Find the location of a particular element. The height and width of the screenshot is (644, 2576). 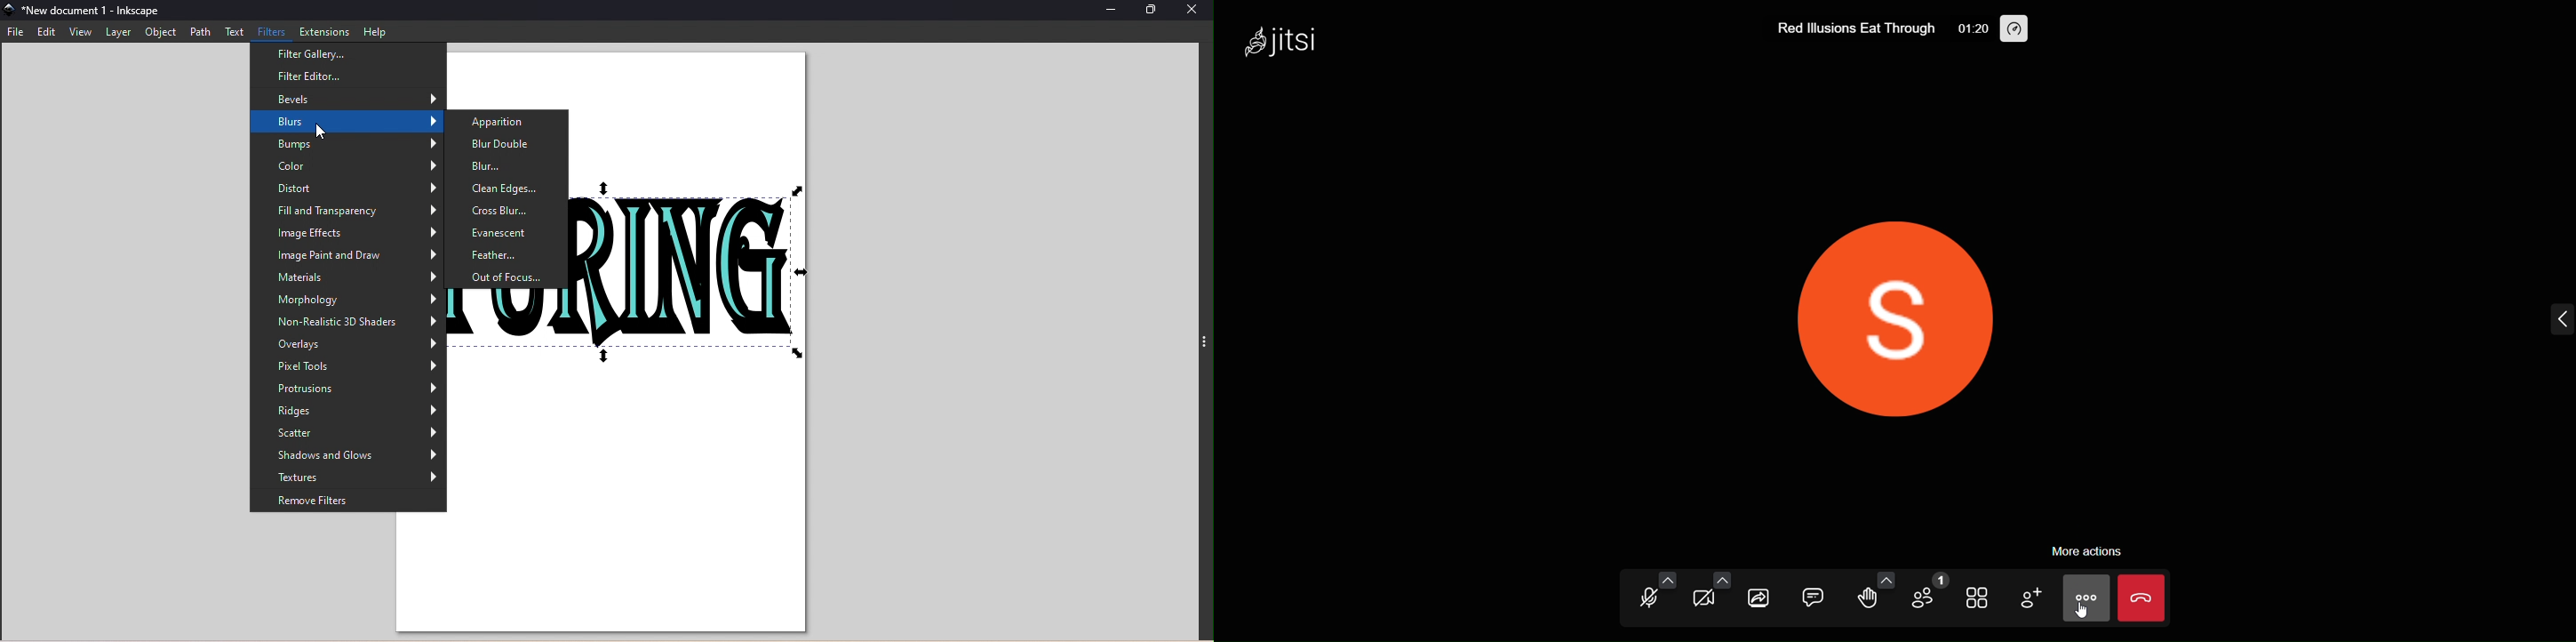

Filters is located at coordinates (268, 32).